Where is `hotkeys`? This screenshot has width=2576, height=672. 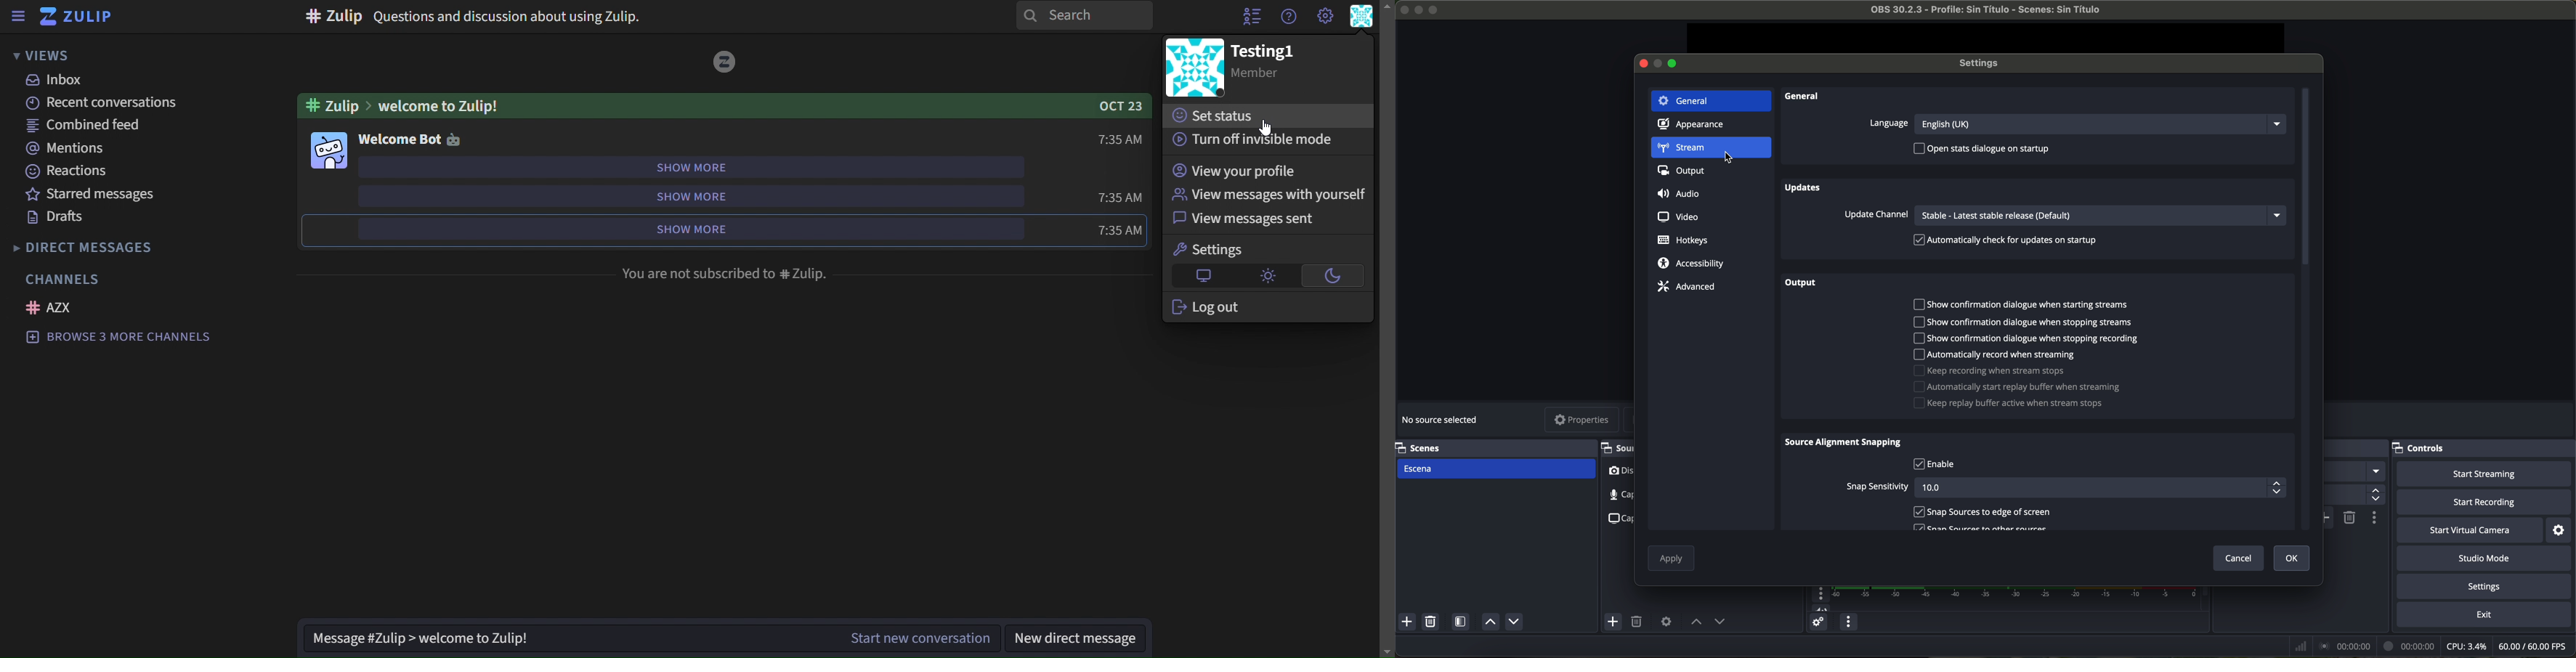
hotkeys is located at coordinates (1683, 241).